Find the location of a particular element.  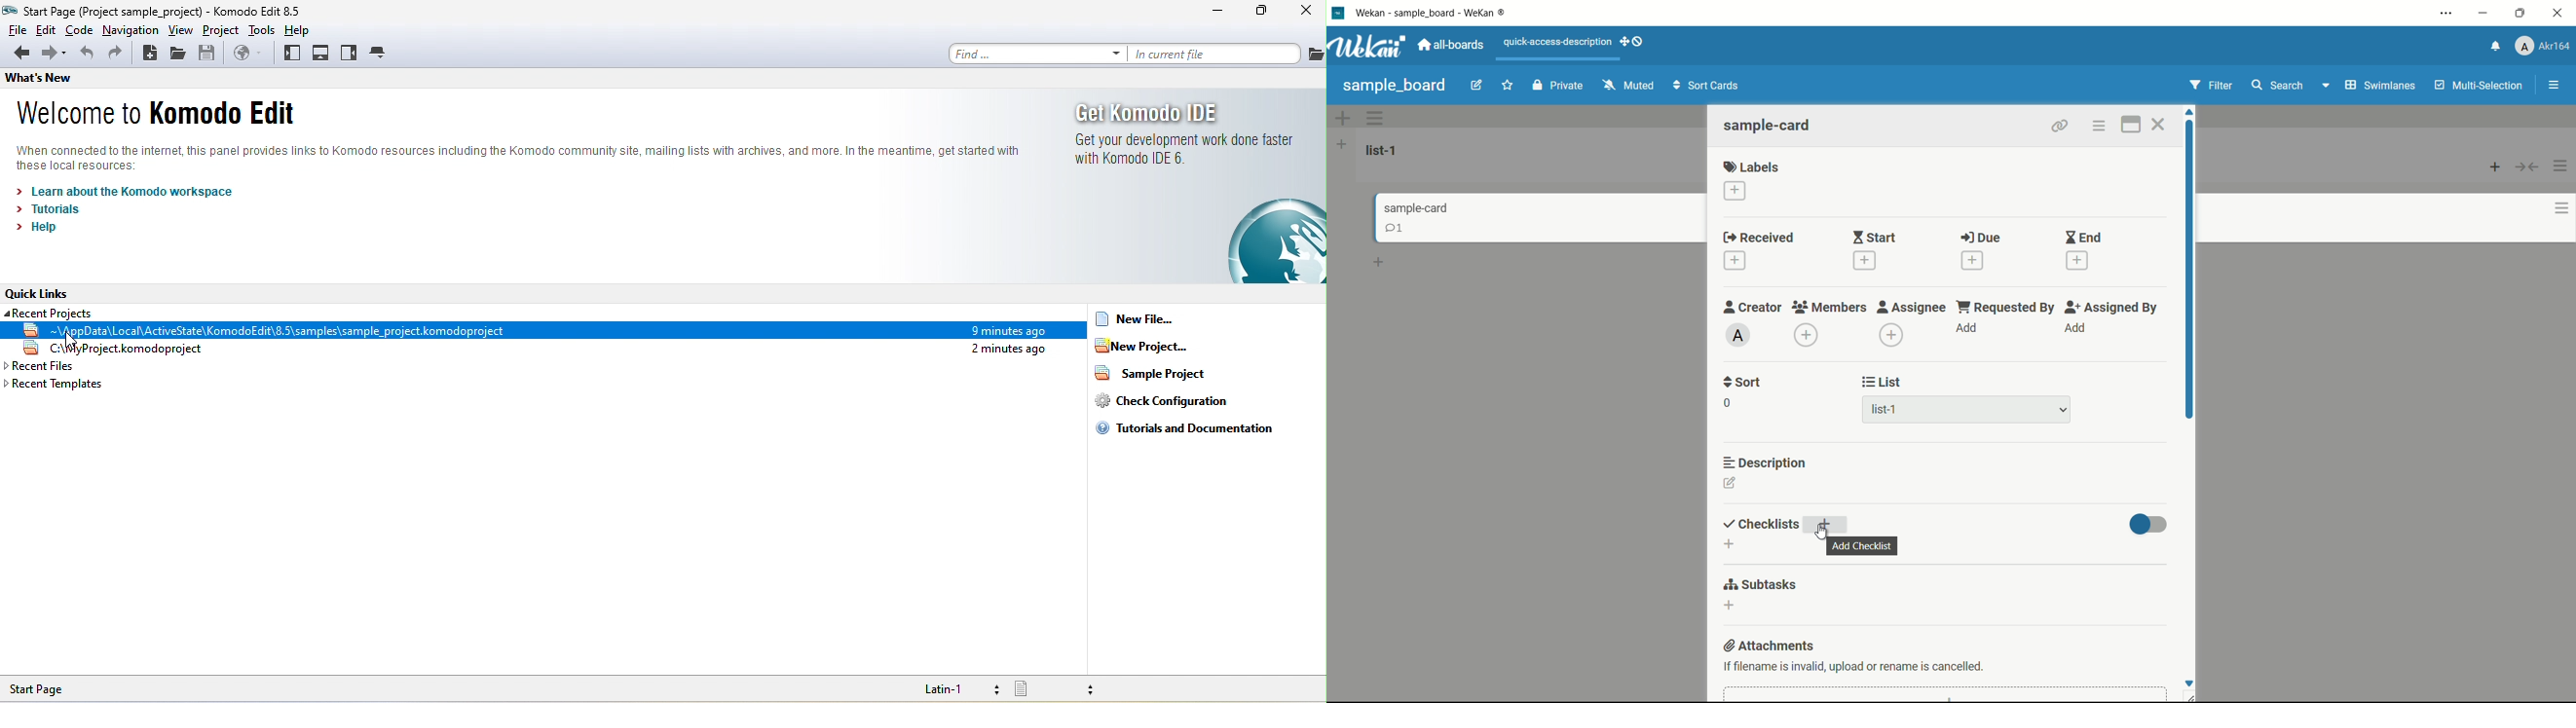

add assignee is located at coordinates (1892, 336).